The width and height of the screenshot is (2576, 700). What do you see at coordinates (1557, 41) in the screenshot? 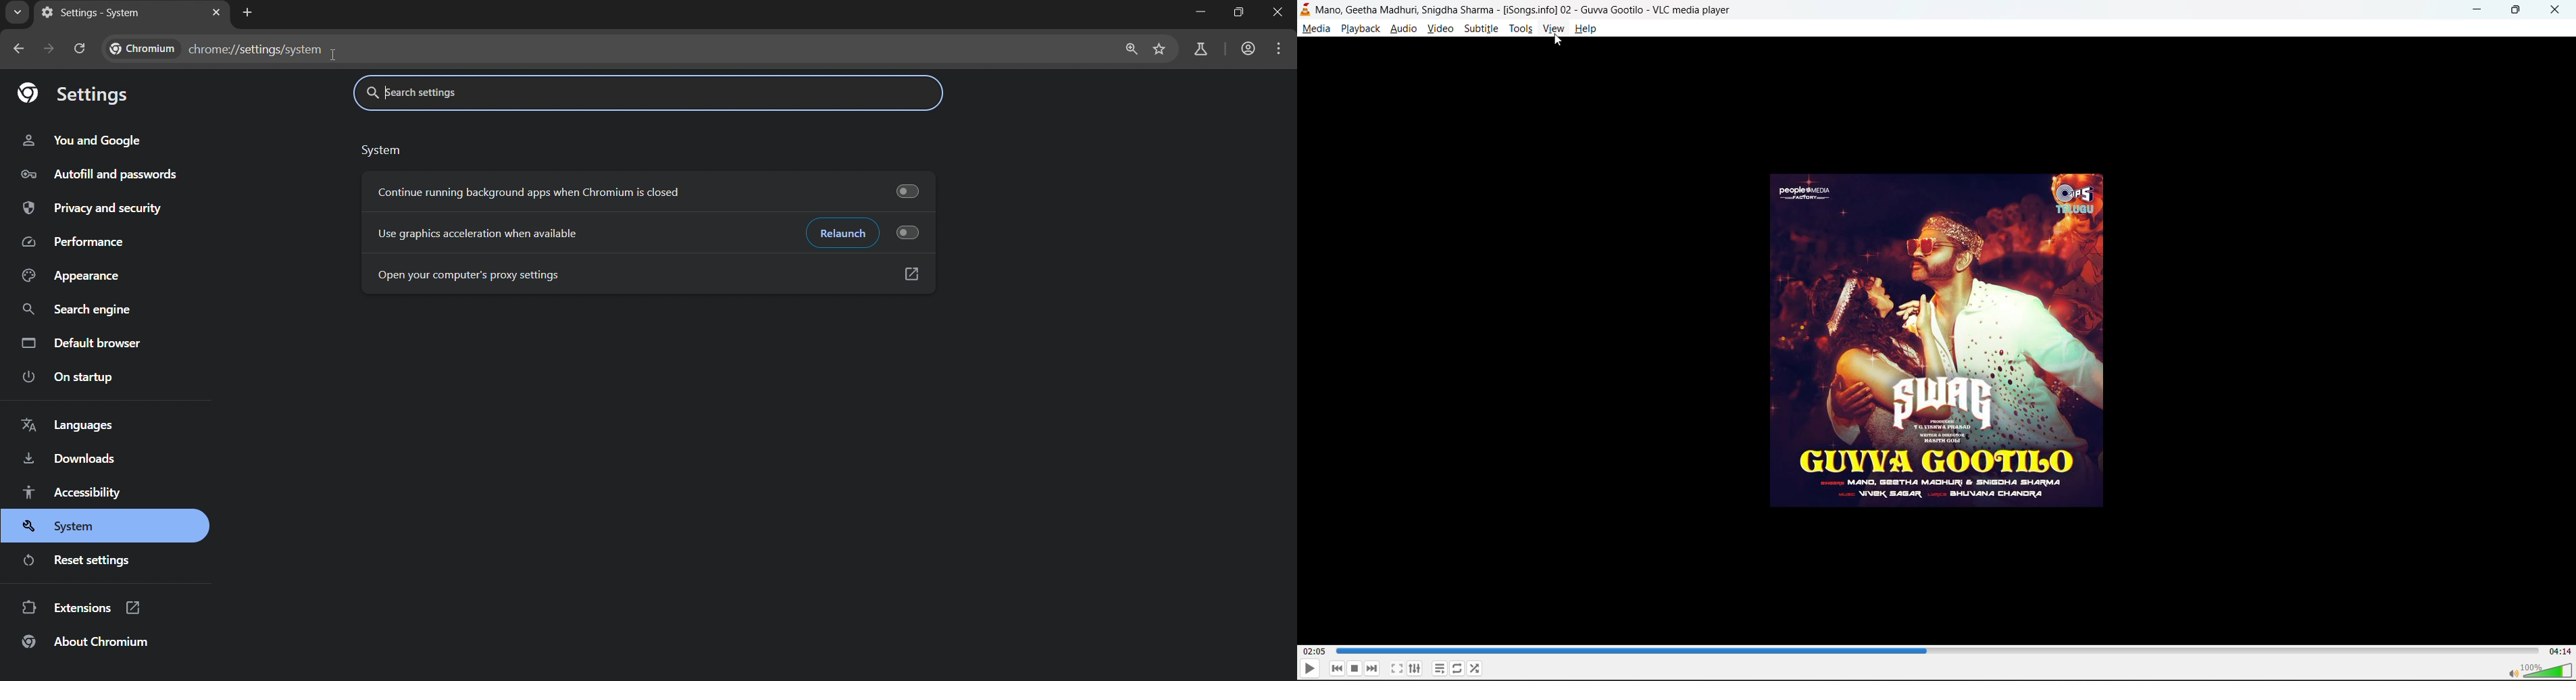
I see `crusor` at bounding box center [1557, 41].